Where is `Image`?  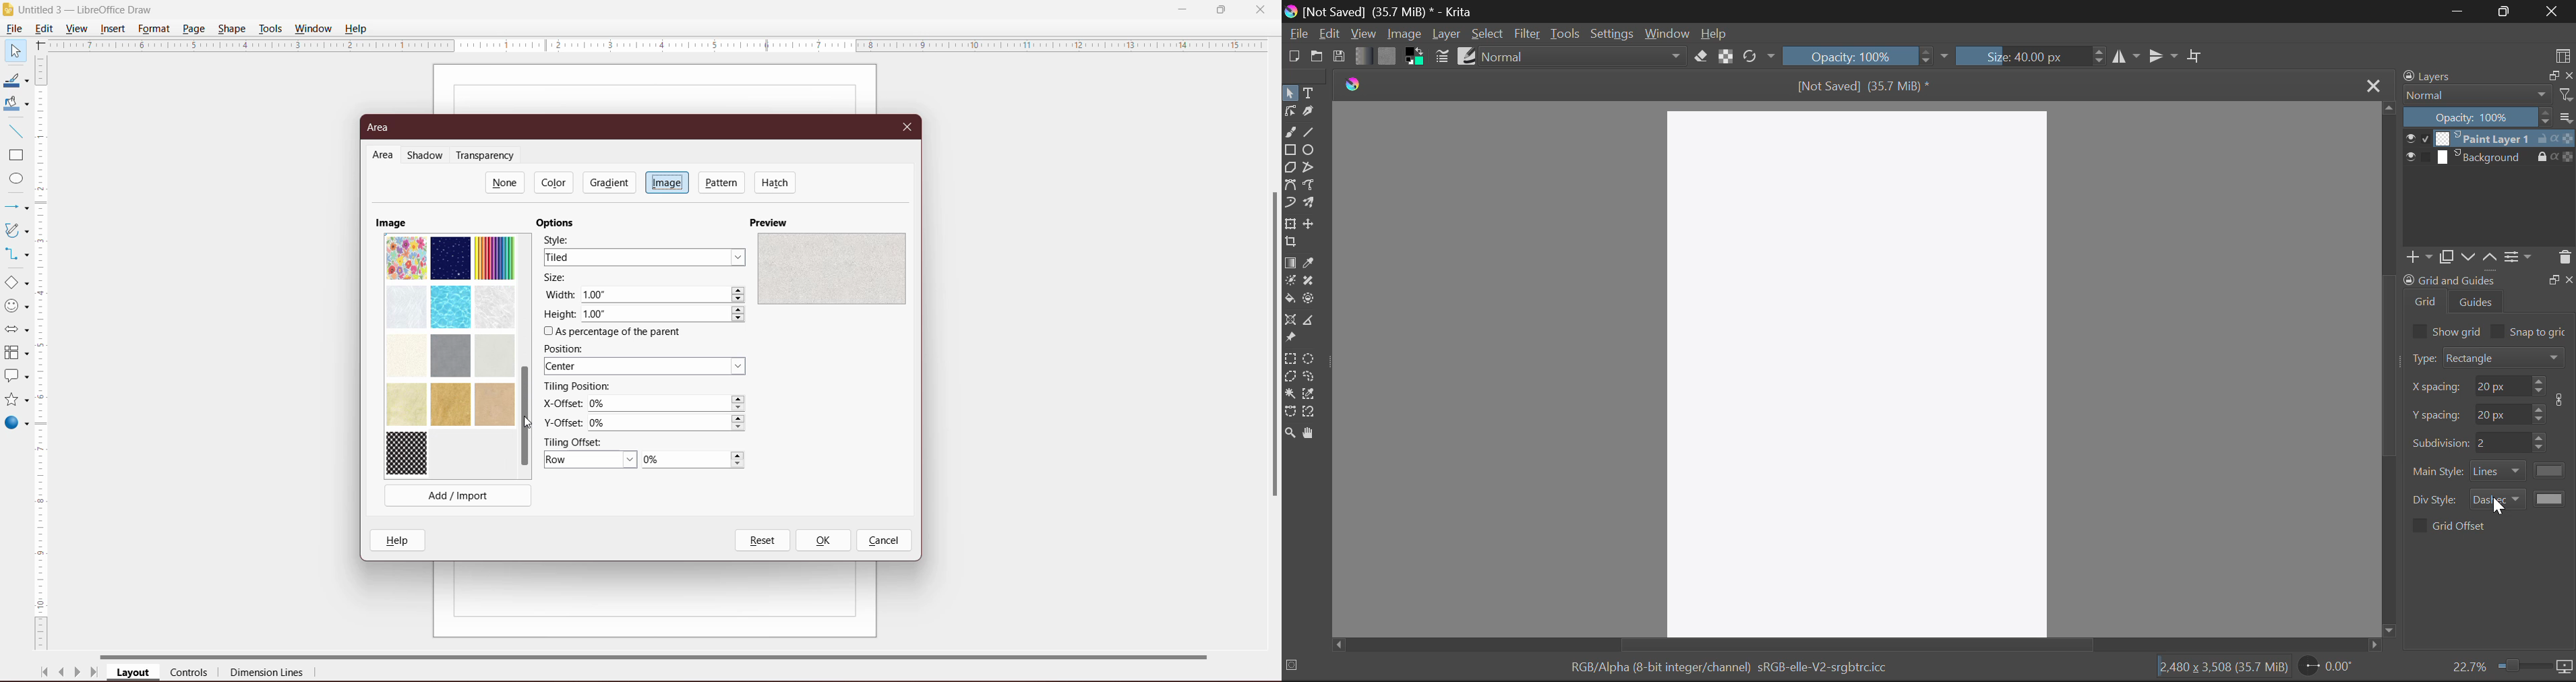 Image is located at coordinates (391, 222).